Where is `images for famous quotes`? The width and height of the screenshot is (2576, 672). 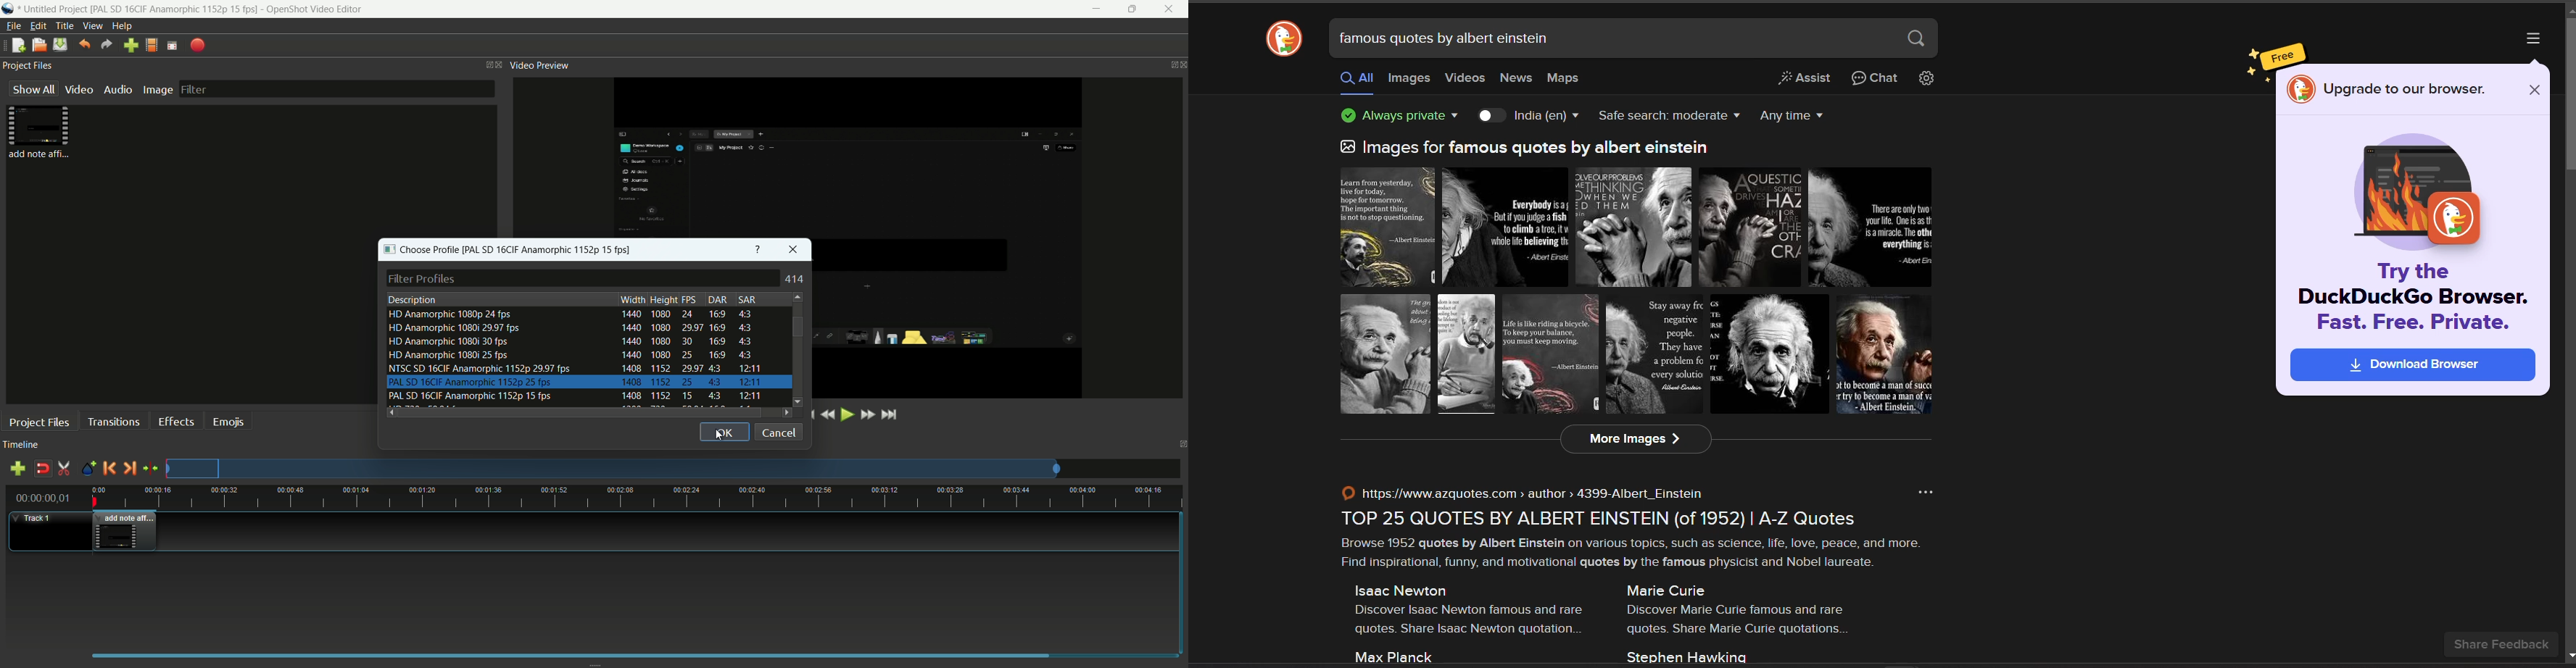 images for famous quotes is located at coordinates (1641, 293).